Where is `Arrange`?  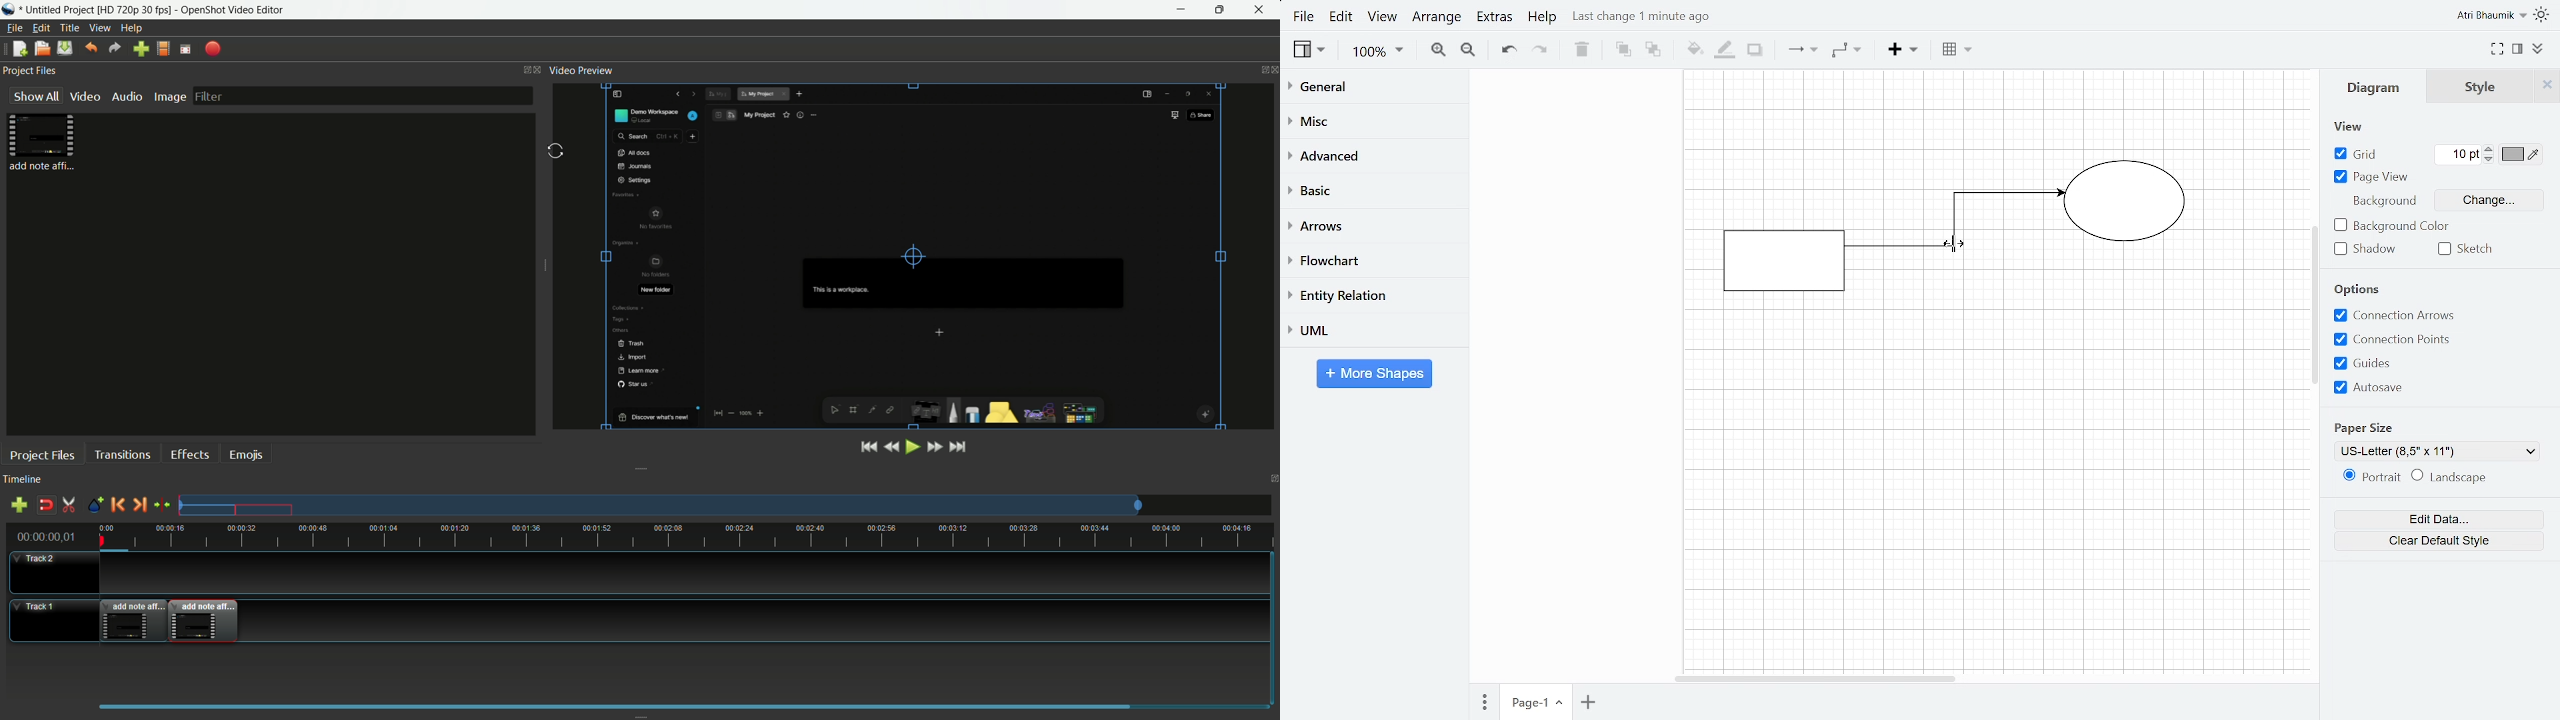 Arrange is located at coordinates (1438, 19).